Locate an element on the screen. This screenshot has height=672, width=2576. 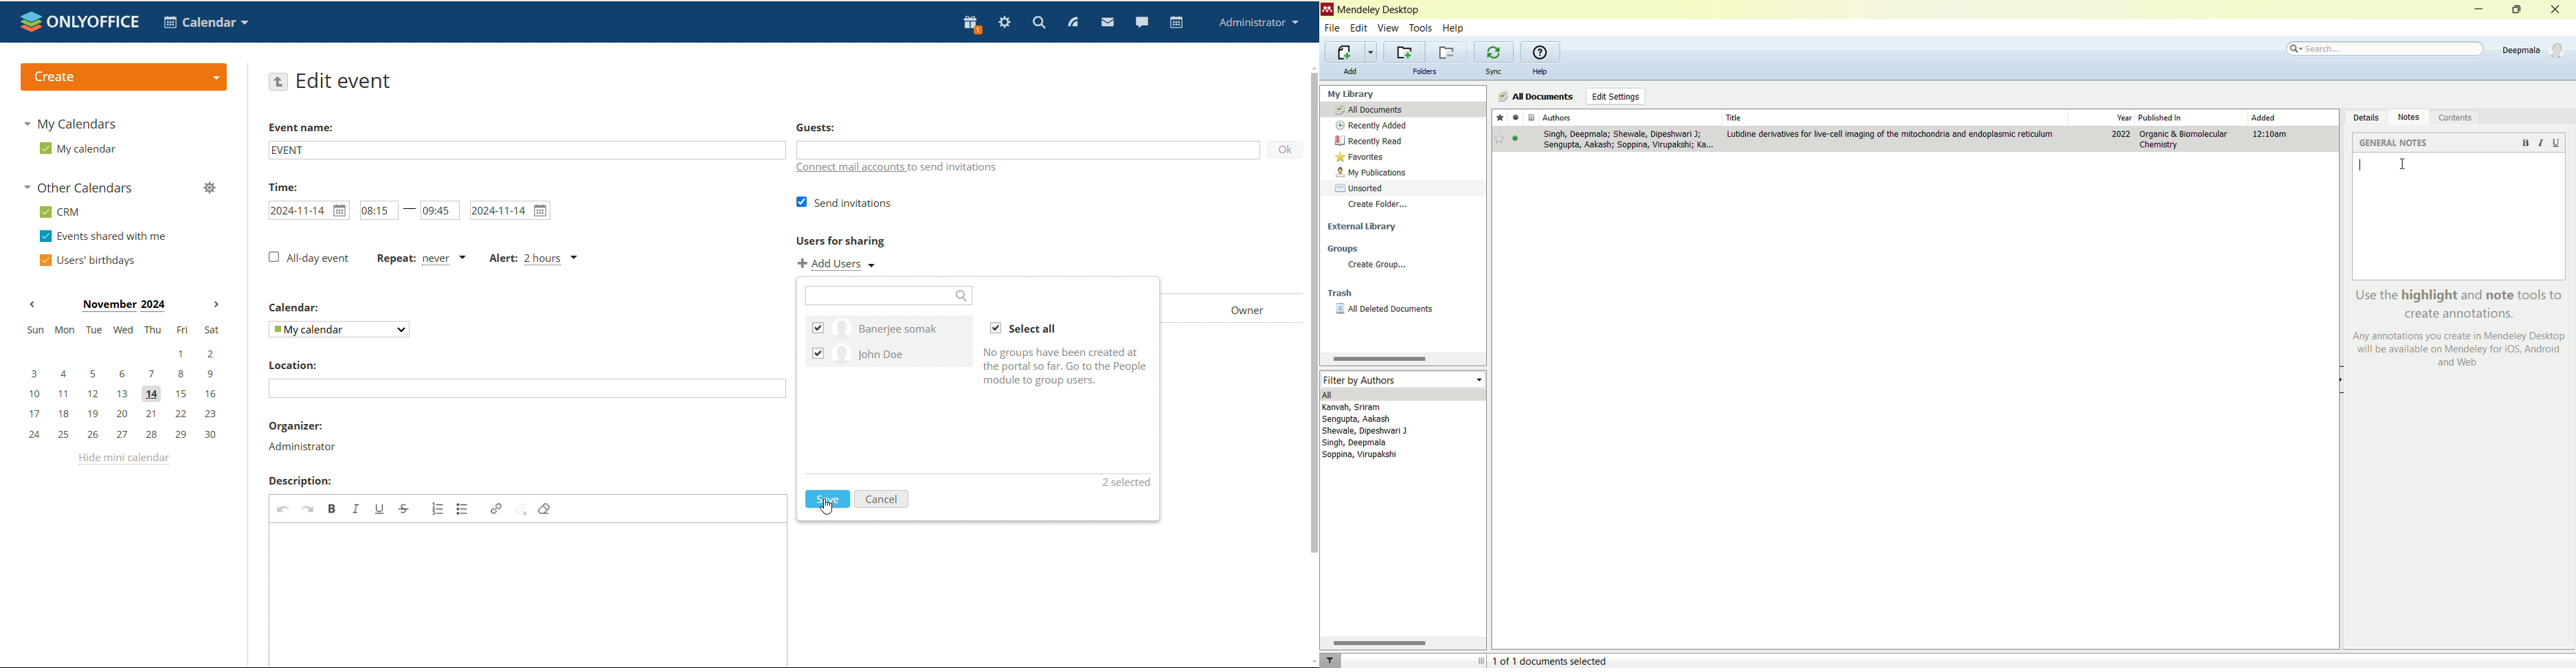
save is located at coordinates (827, 499).